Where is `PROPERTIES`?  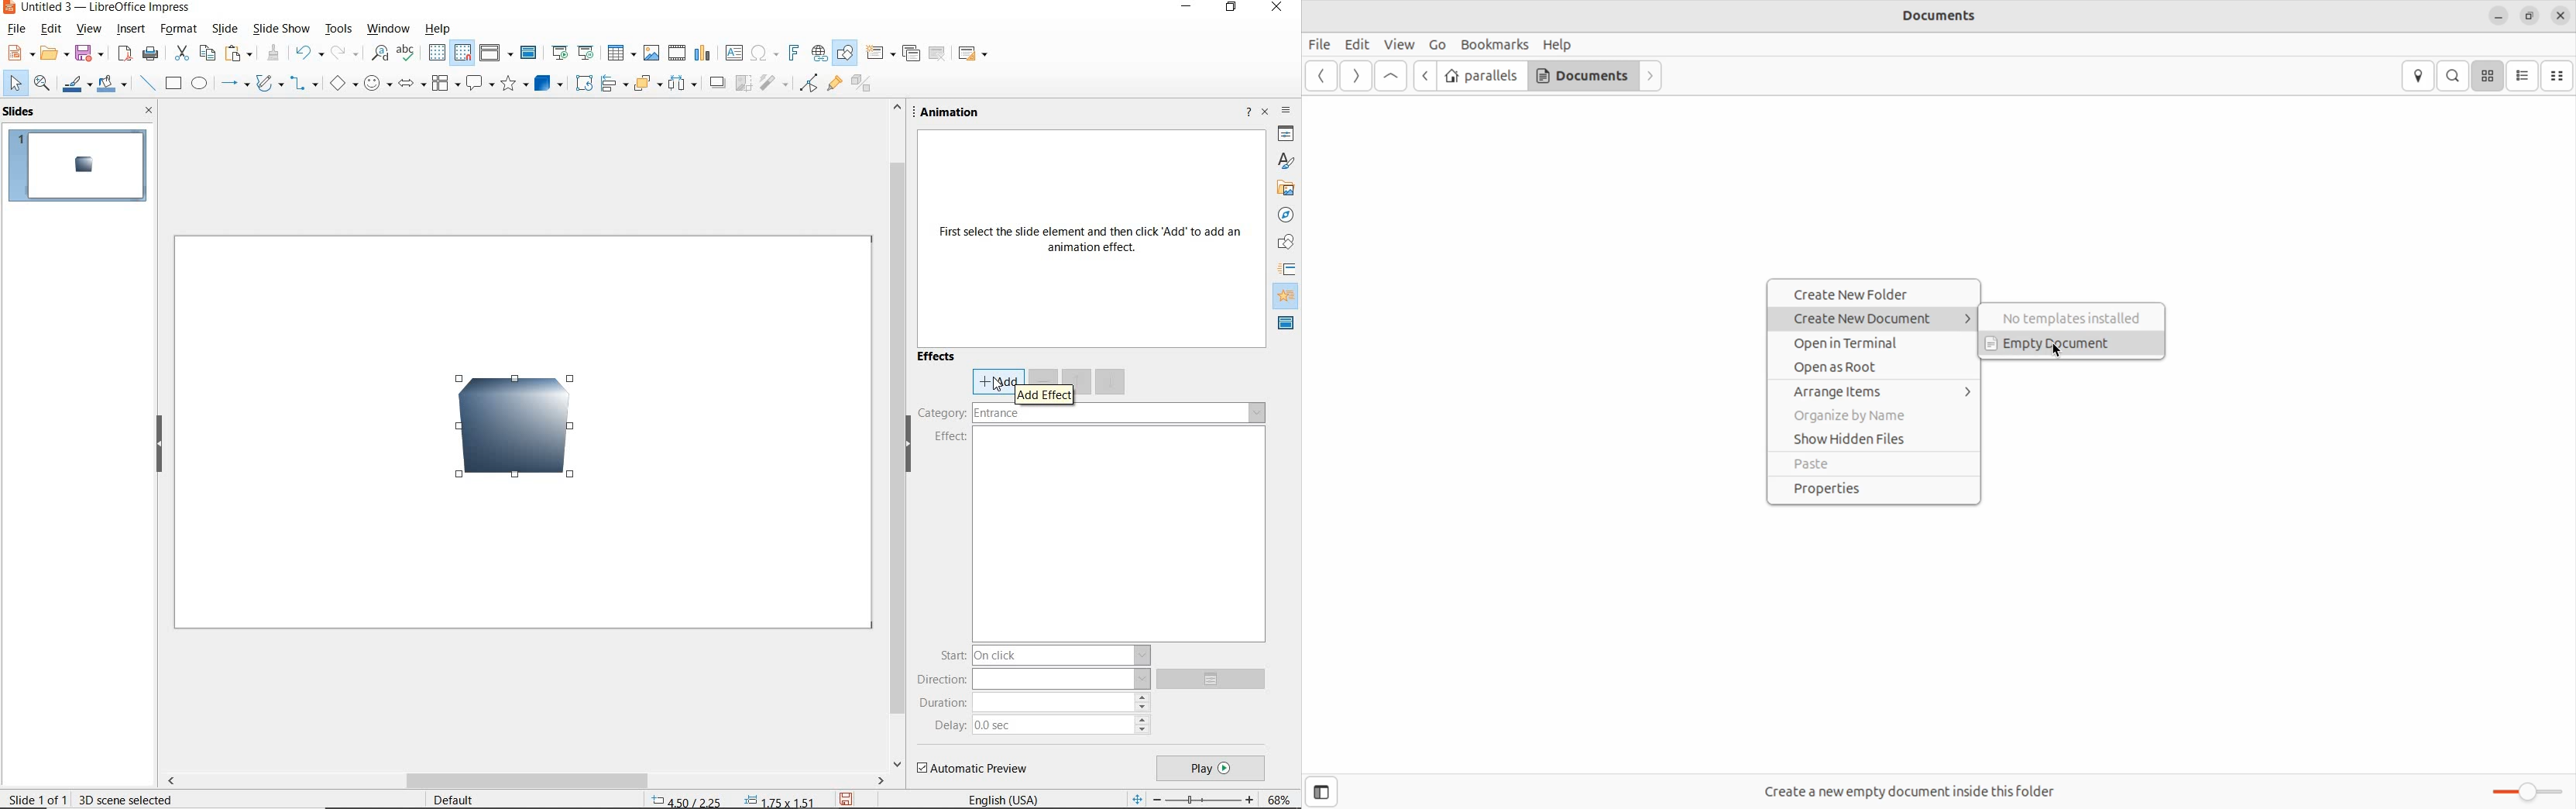
PROPERTIES is located at coordinates (1286, 136).